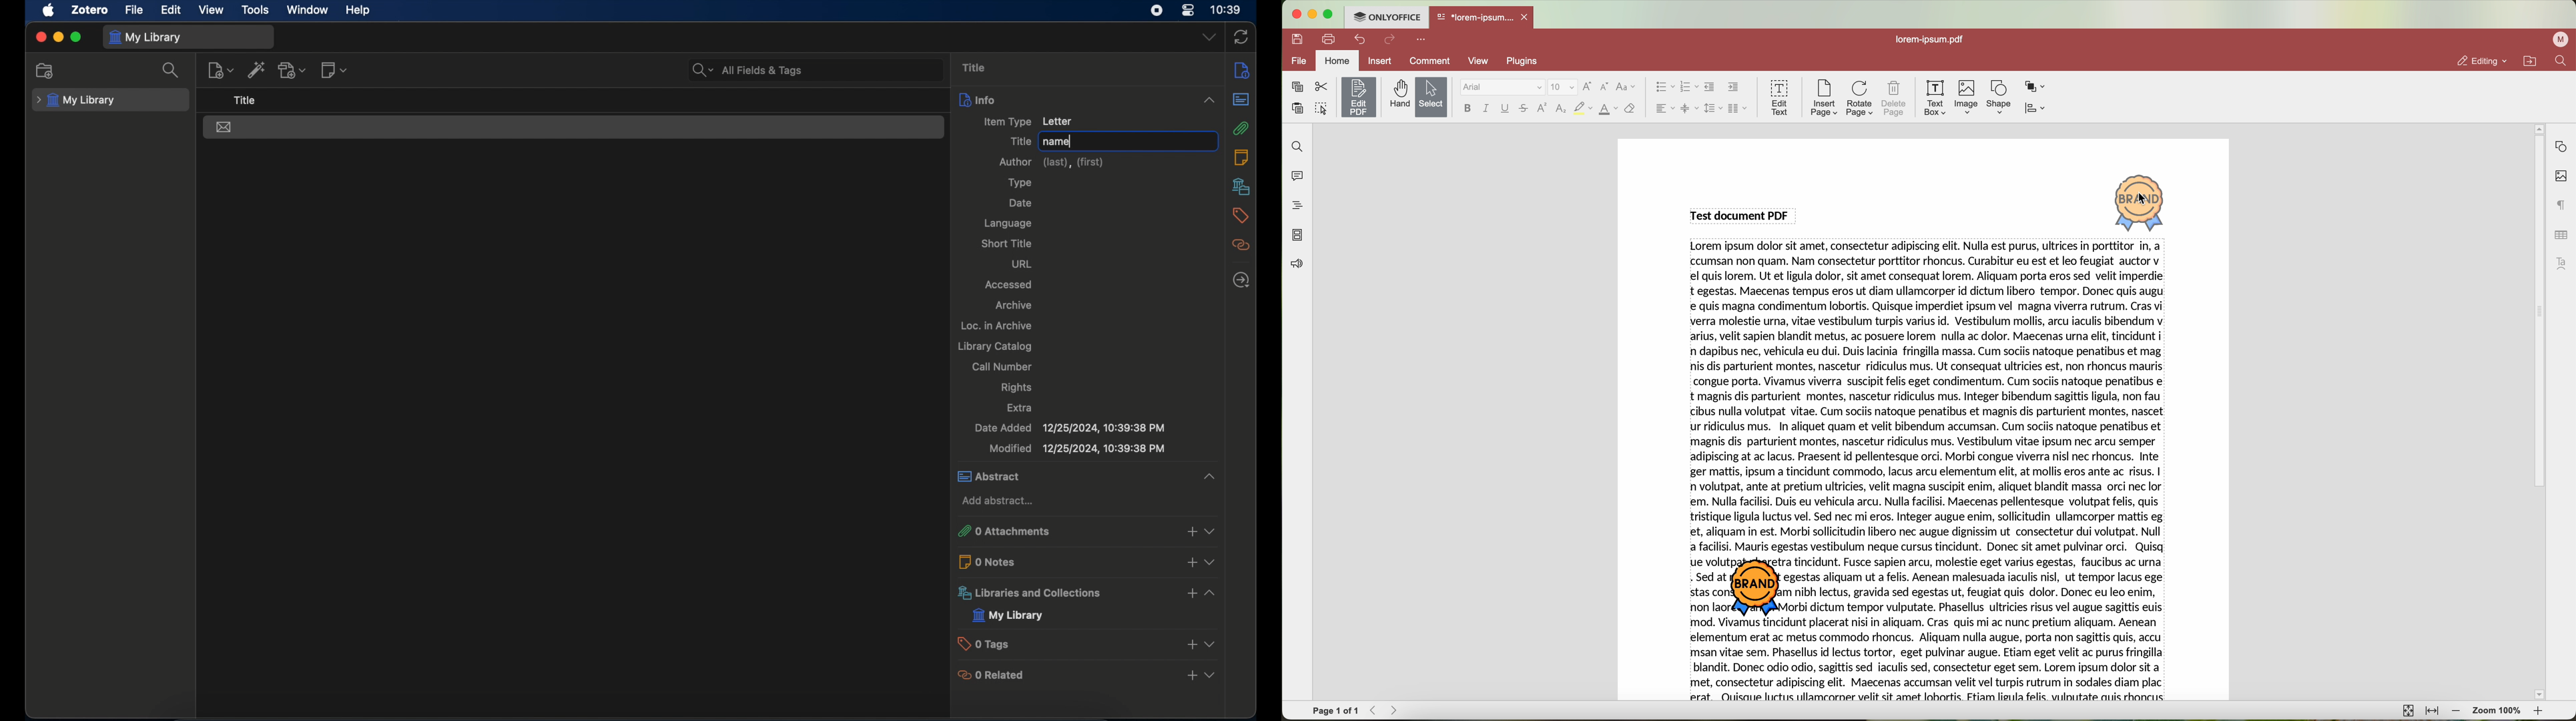  I want to click on strikeout, so click(1525, 109).